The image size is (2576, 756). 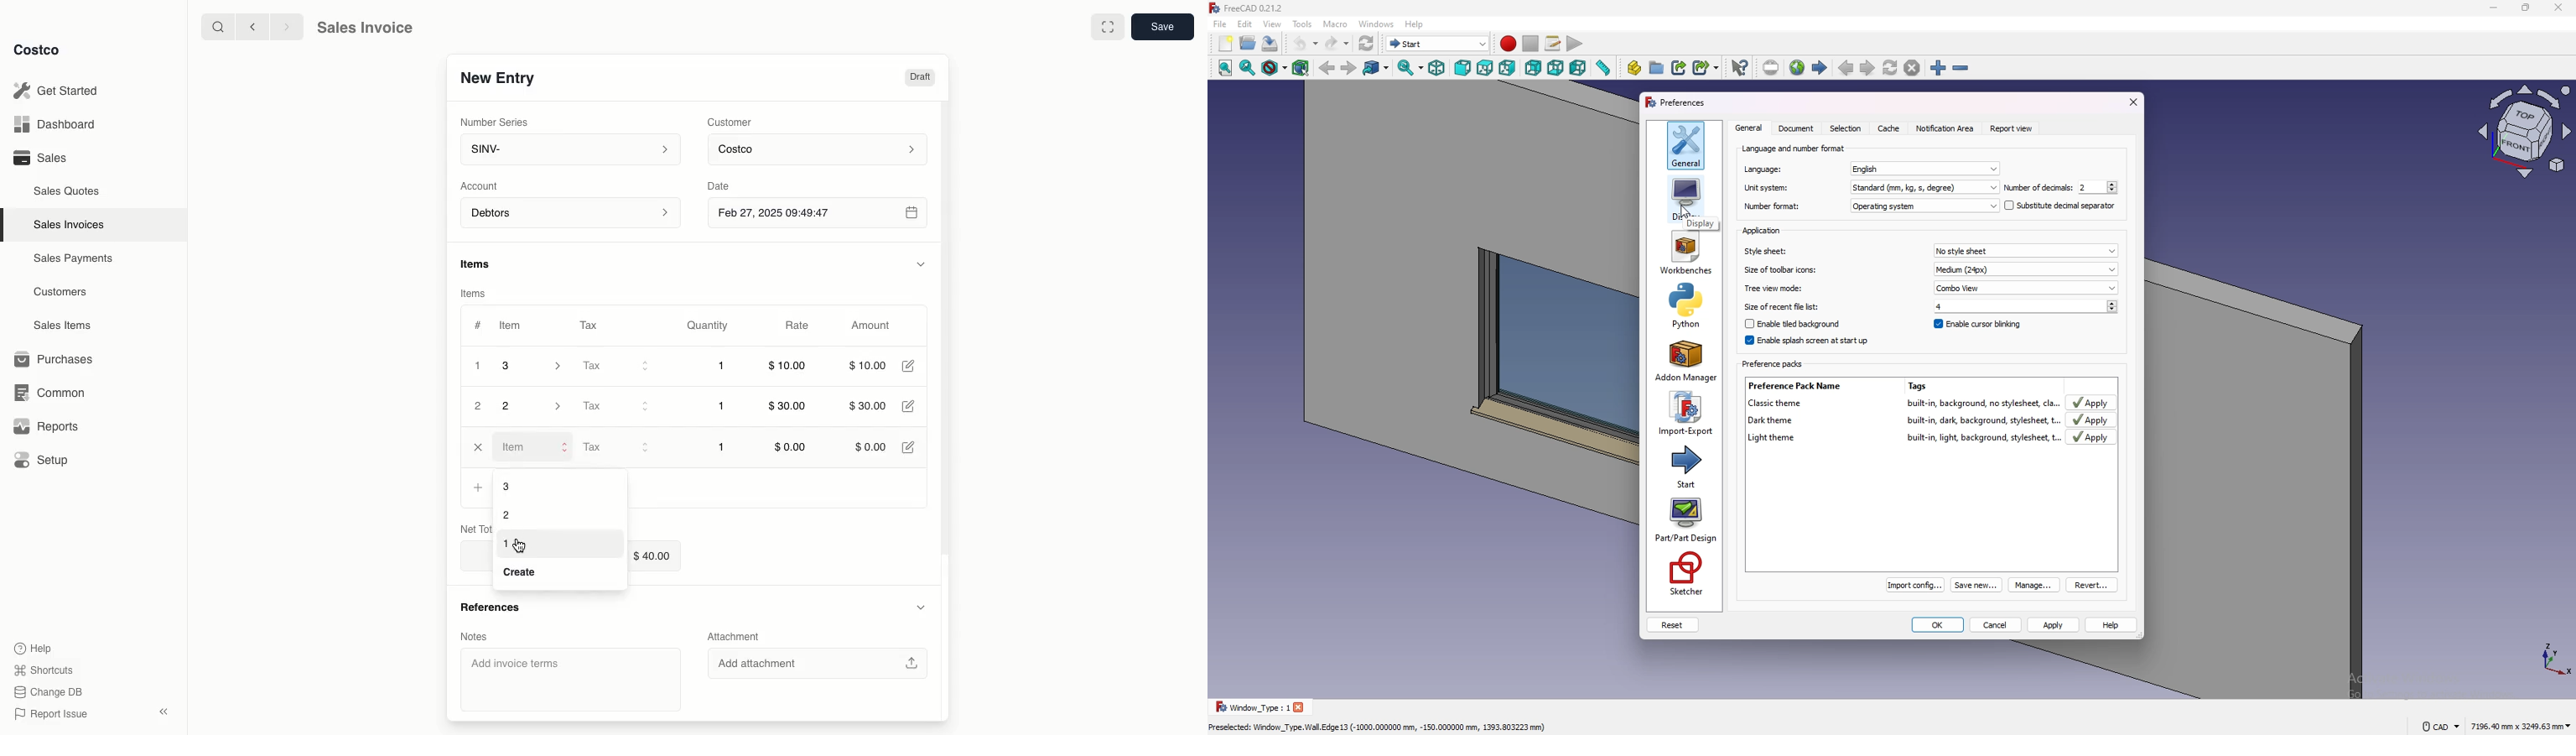 What do you see at coordinates (533, 447) in the screenshot?
I see `Item` at bounding box center [533, 447].